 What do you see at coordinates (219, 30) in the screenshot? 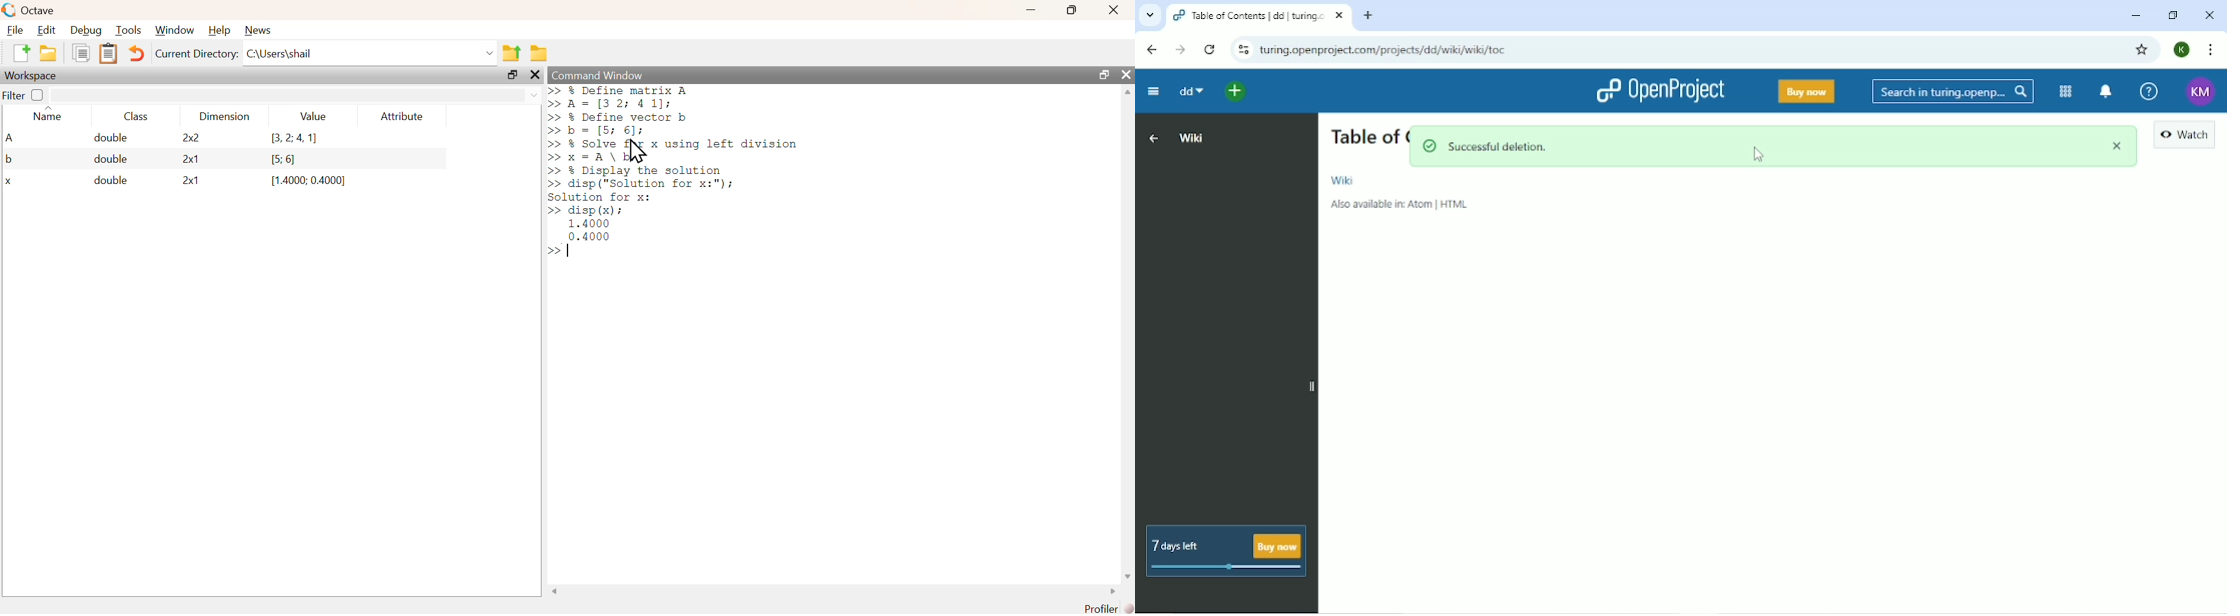
I see `help` at bounding box center [219, 30].